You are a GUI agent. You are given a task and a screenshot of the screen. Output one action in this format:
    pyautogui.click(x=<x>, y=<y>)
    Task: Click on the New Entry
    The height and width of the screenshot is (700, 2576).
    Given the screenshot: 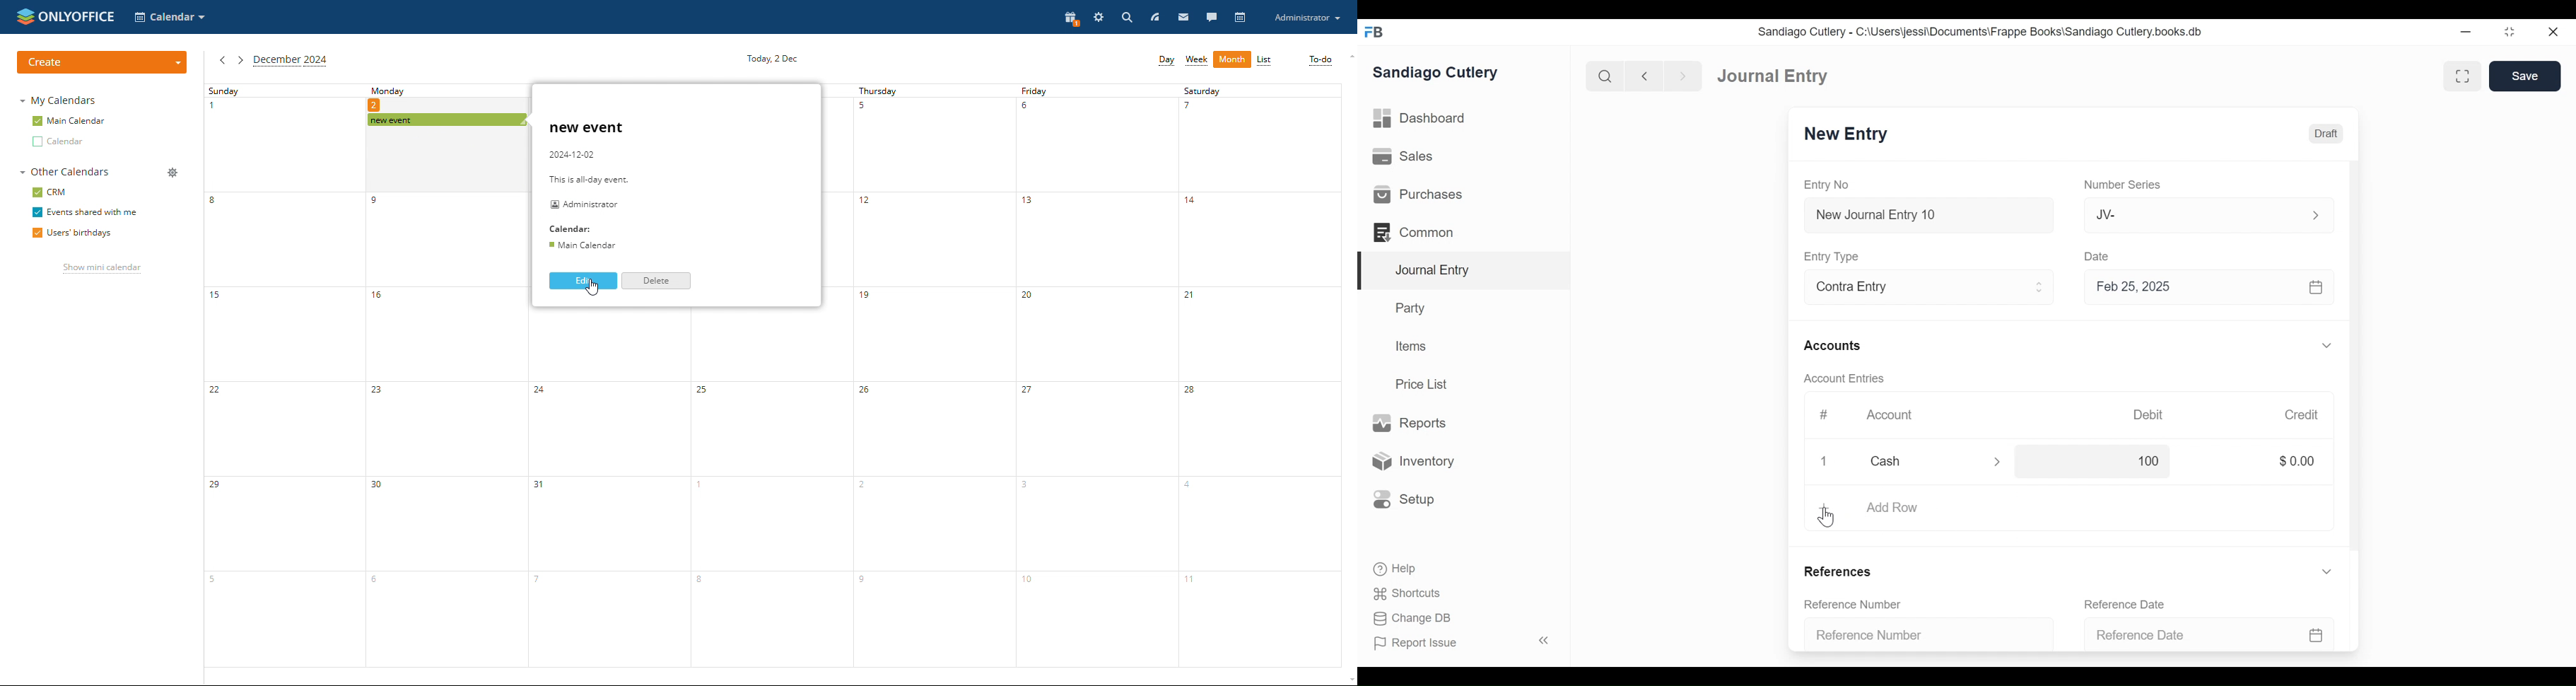 What is the action you would take?
    pyautogui.click(x=1849, y=135)
    